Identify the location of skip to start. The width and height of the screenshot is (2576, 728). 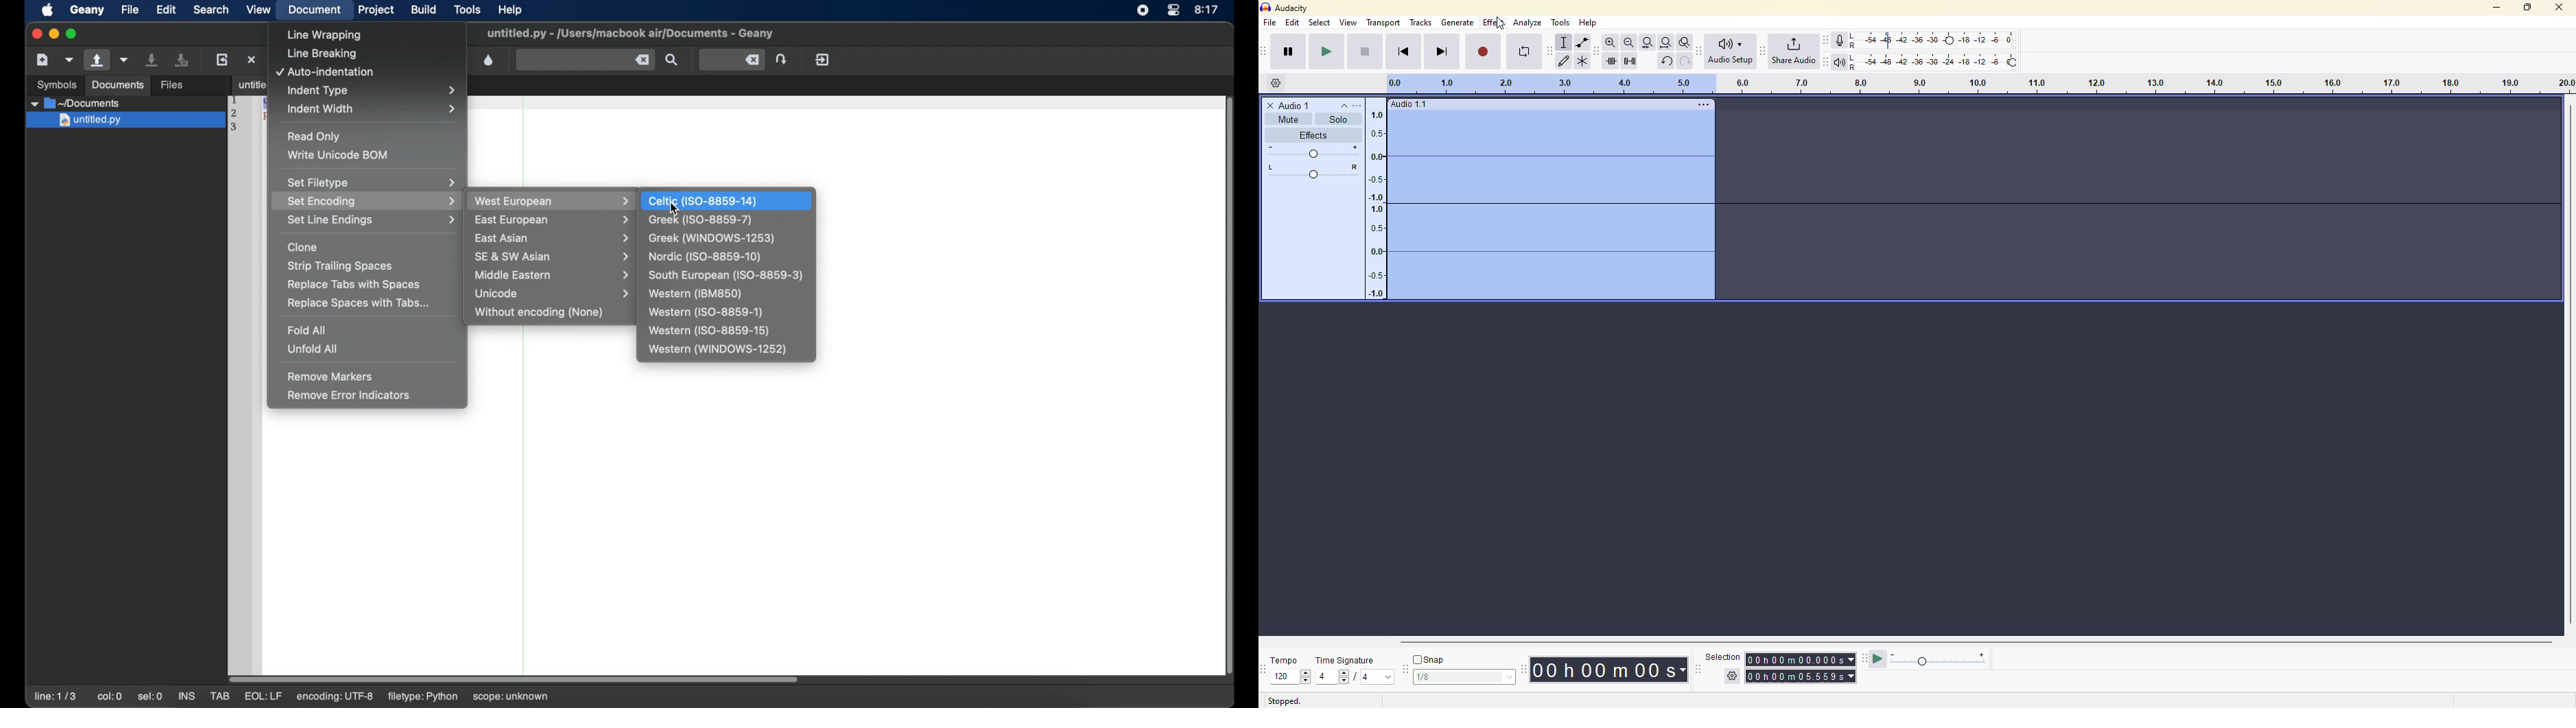
(1403, 51).